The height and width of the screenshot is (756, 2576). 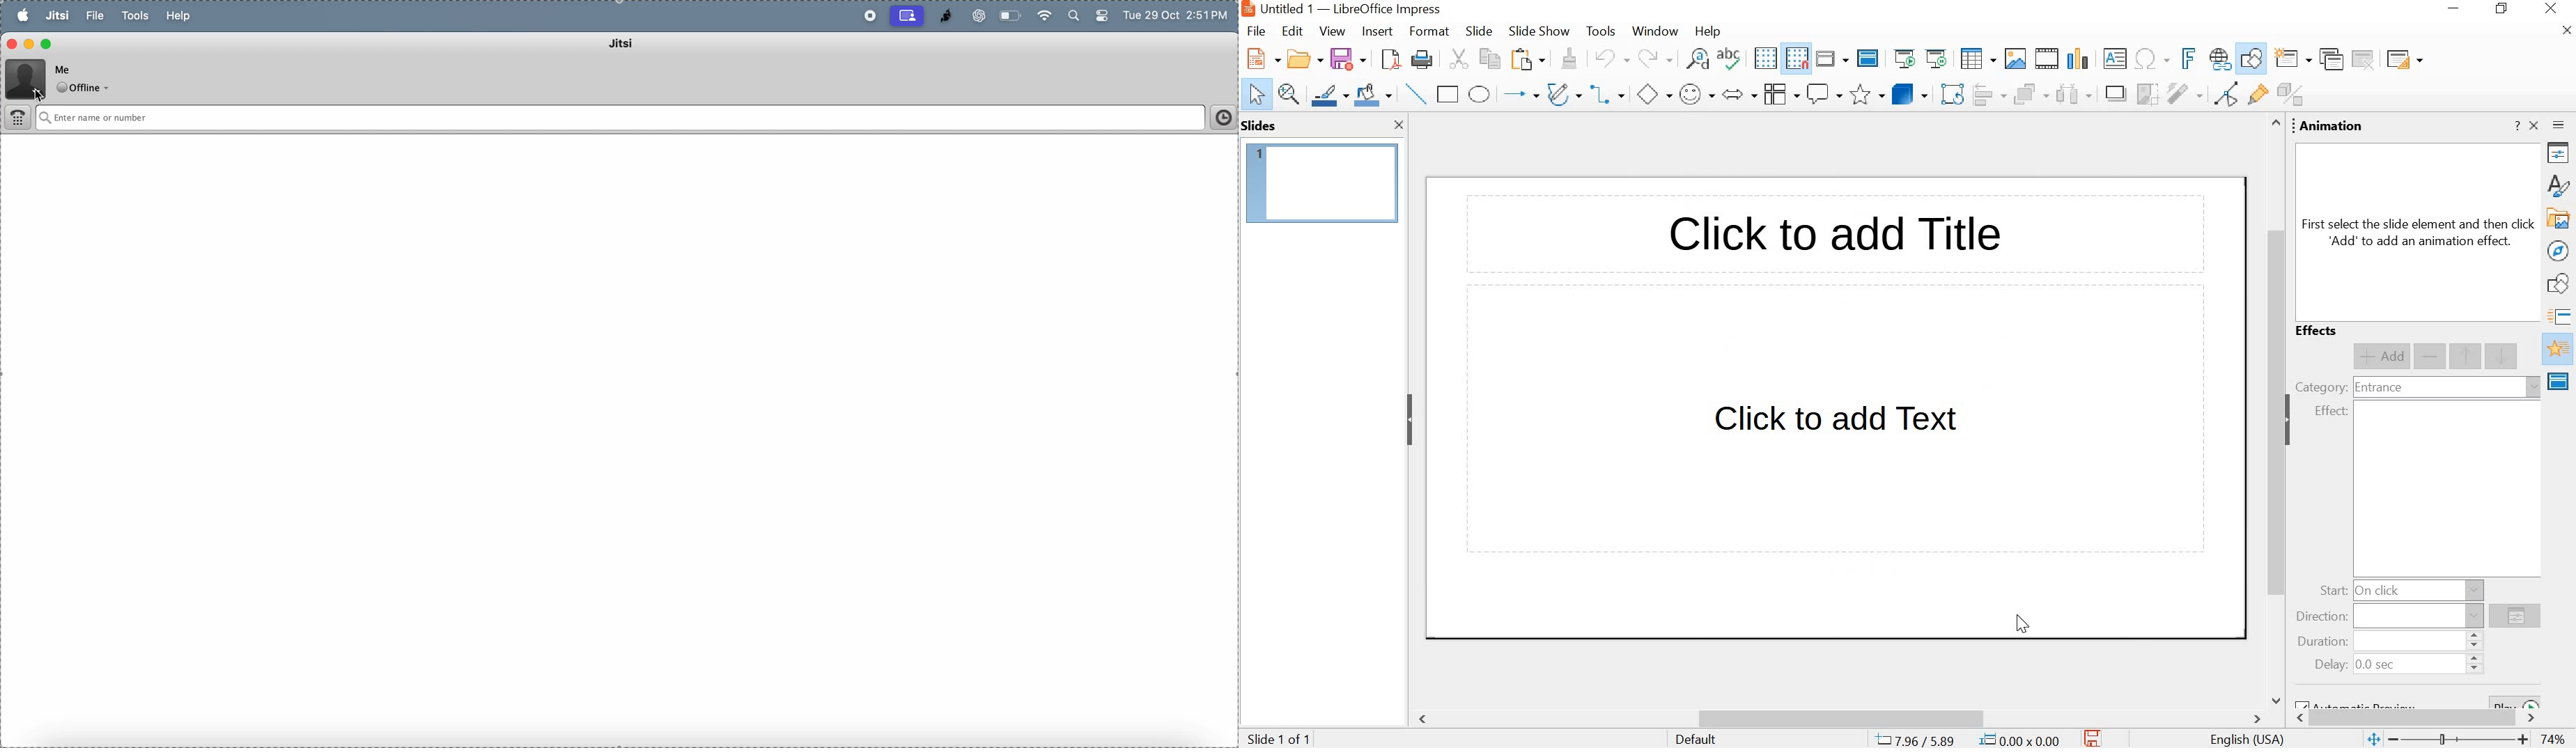 What do you see at coordinates (2332, 591) in the screenshot?
I see `start` at bounding box center [2332, 591].